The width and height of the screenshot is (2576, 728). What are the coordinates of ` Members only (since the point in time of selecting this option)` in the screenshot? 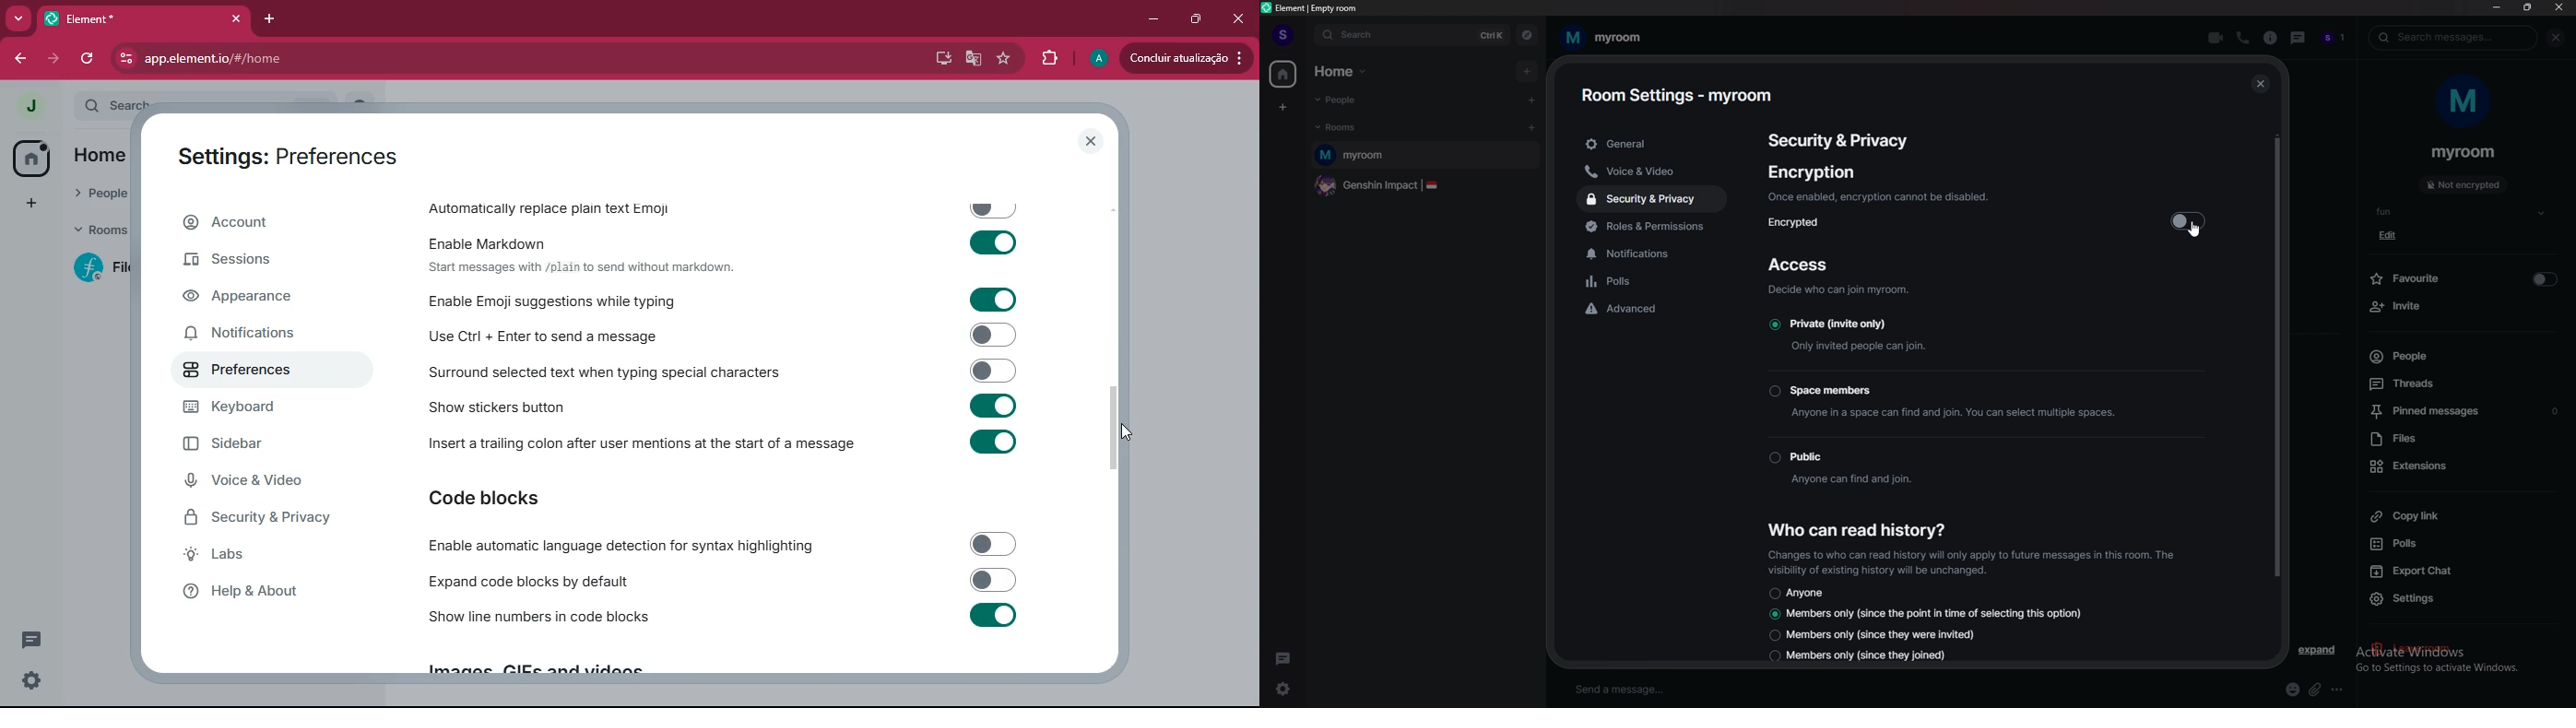 It's located at (1927, 615).